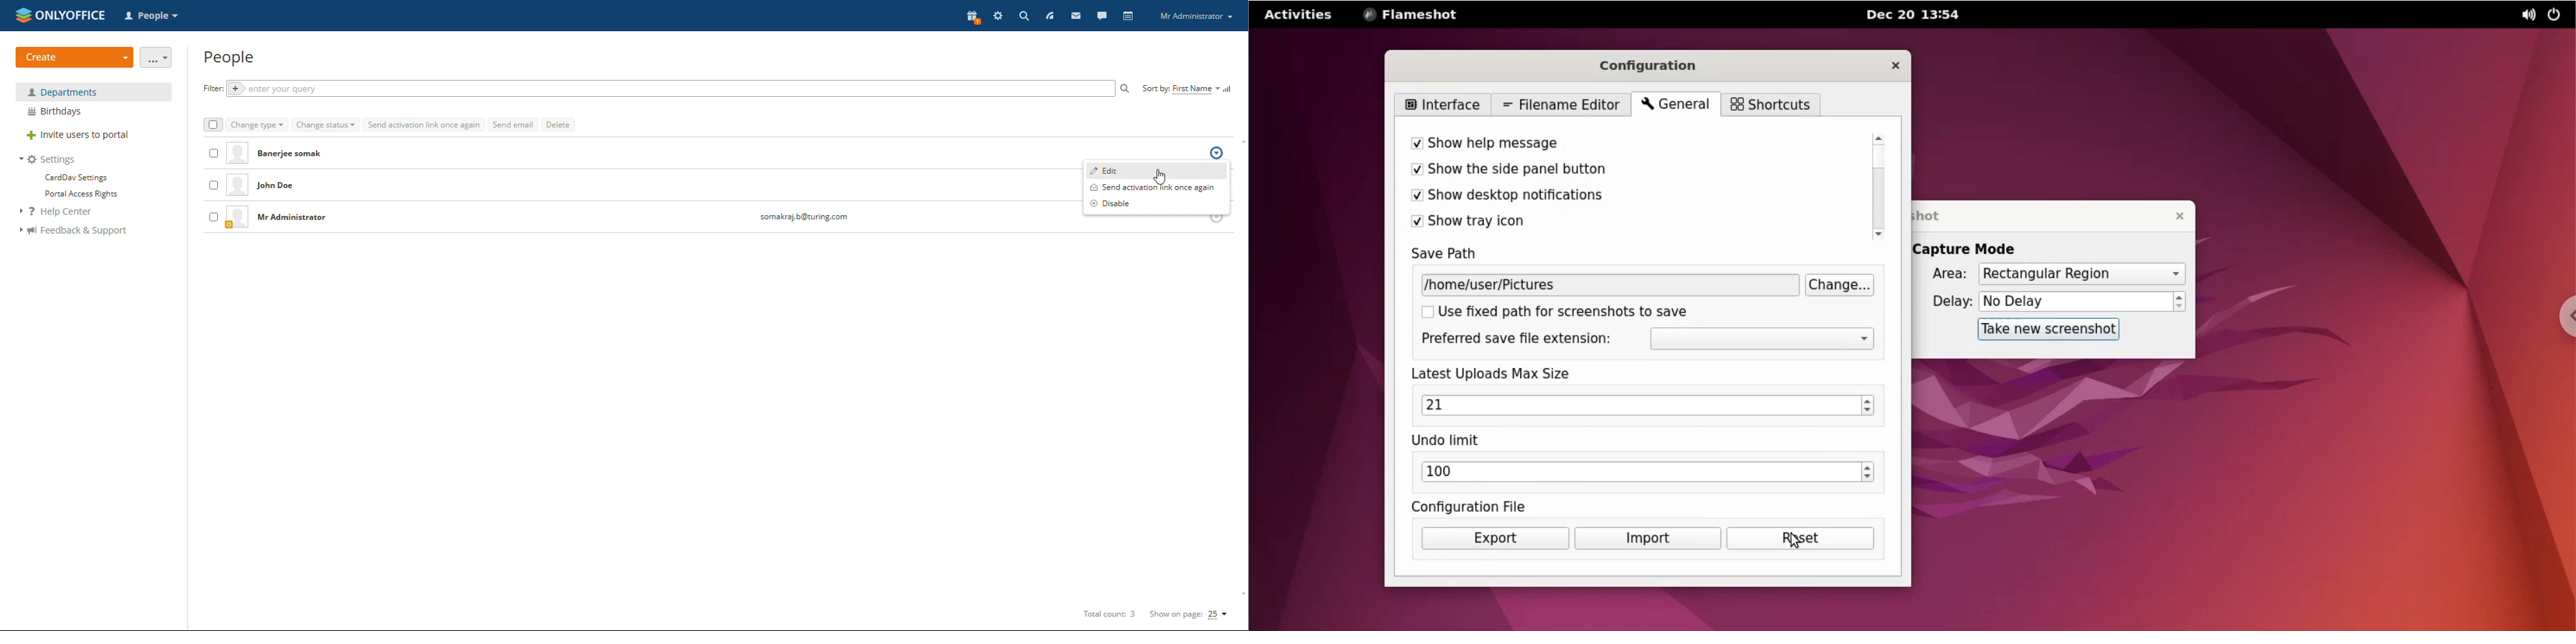 The image size is (2576, 644). Describe the element at coordinates (1877, 186) in the screenshot. I see `scrollbar` at that location.